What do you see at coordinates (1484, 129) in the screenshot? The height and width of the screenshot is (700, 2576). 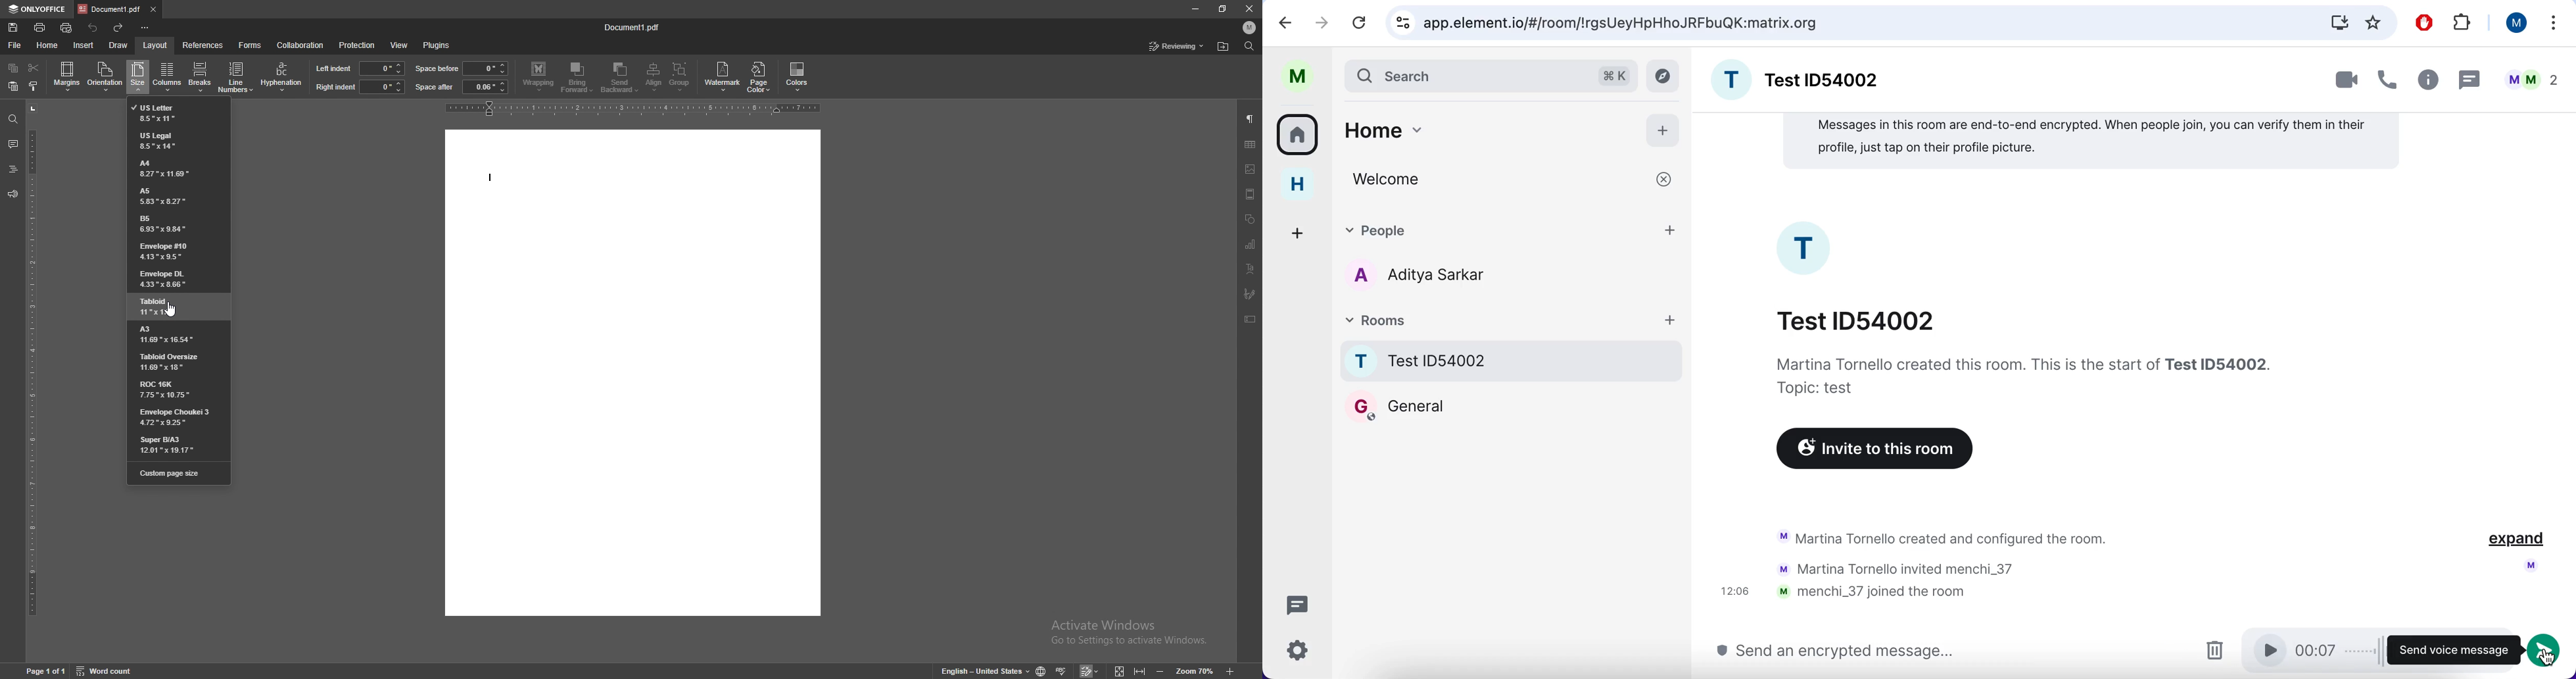 I see `home` at bounding box center [1484, 129].